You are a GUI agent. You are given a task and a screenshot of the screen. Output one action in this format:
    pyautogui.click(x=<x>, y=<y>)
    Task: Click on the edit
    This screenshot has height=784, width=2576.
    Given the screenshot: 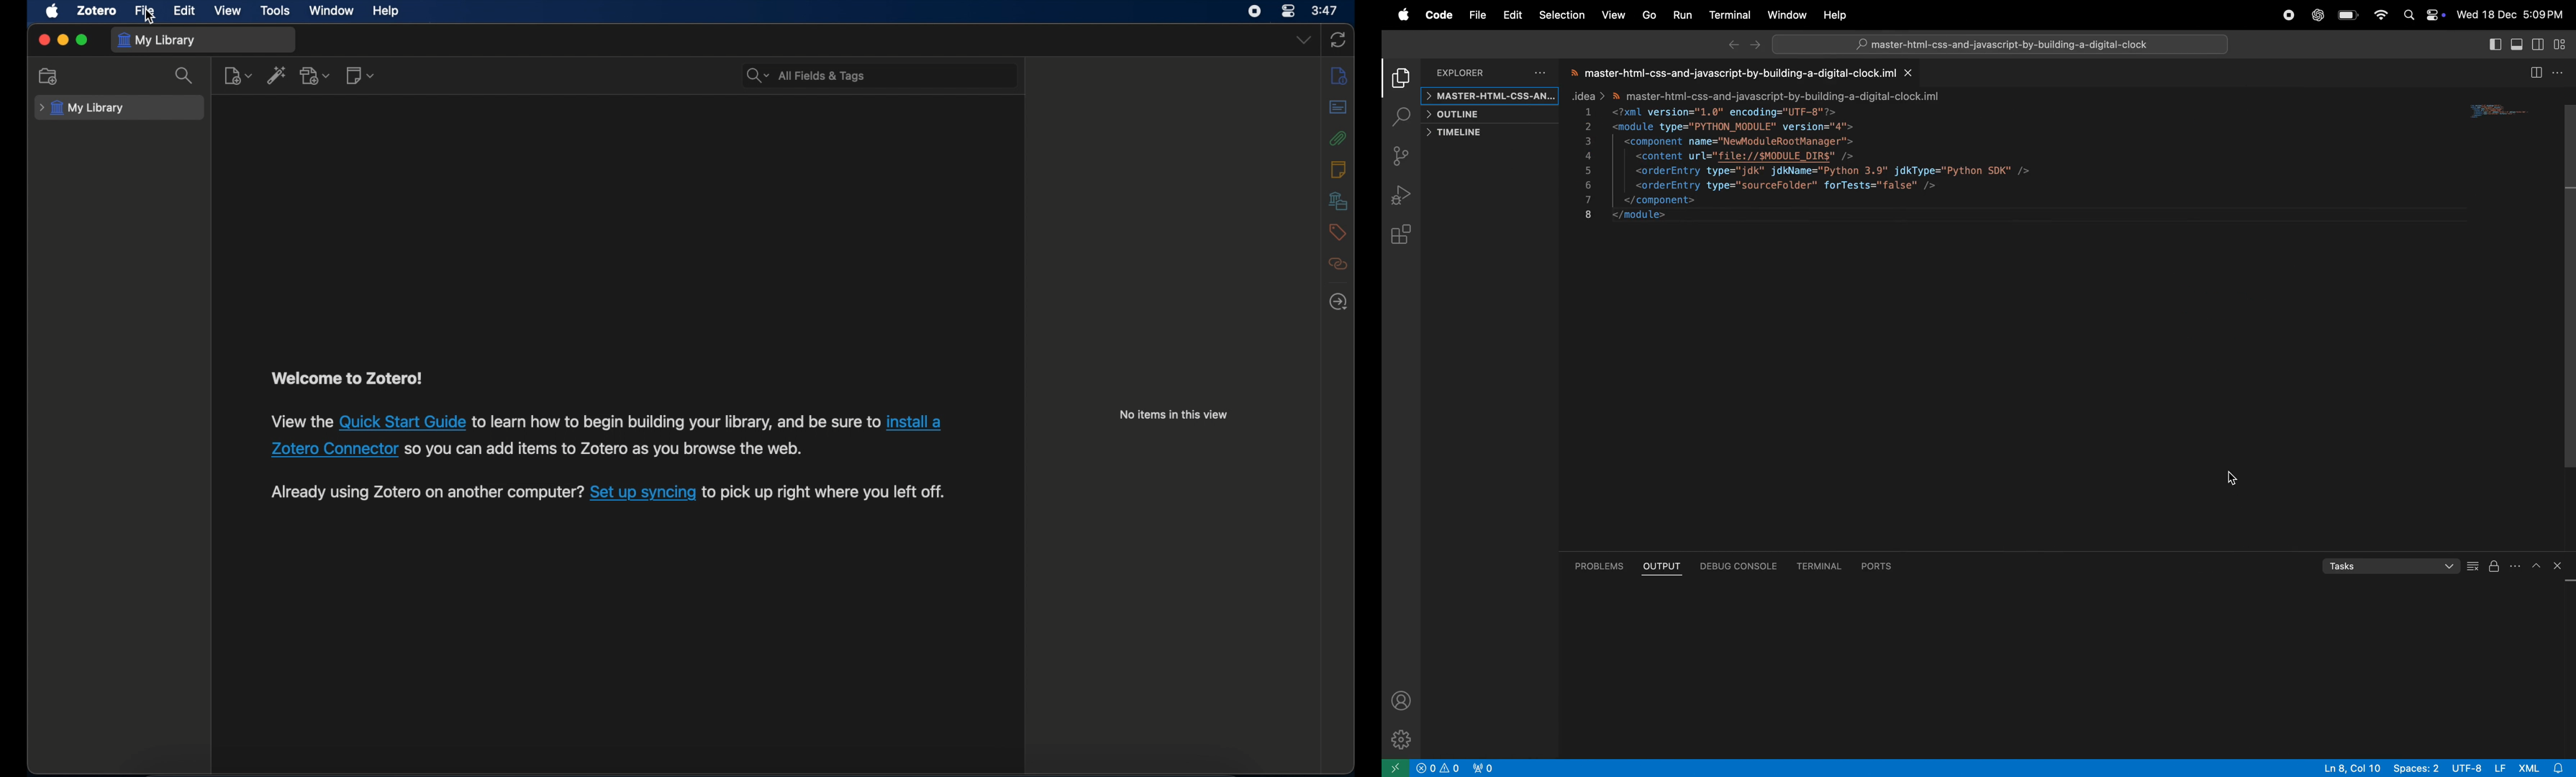 What is the action you would take?
    pyautogui.click(x=1511, y=15)
    